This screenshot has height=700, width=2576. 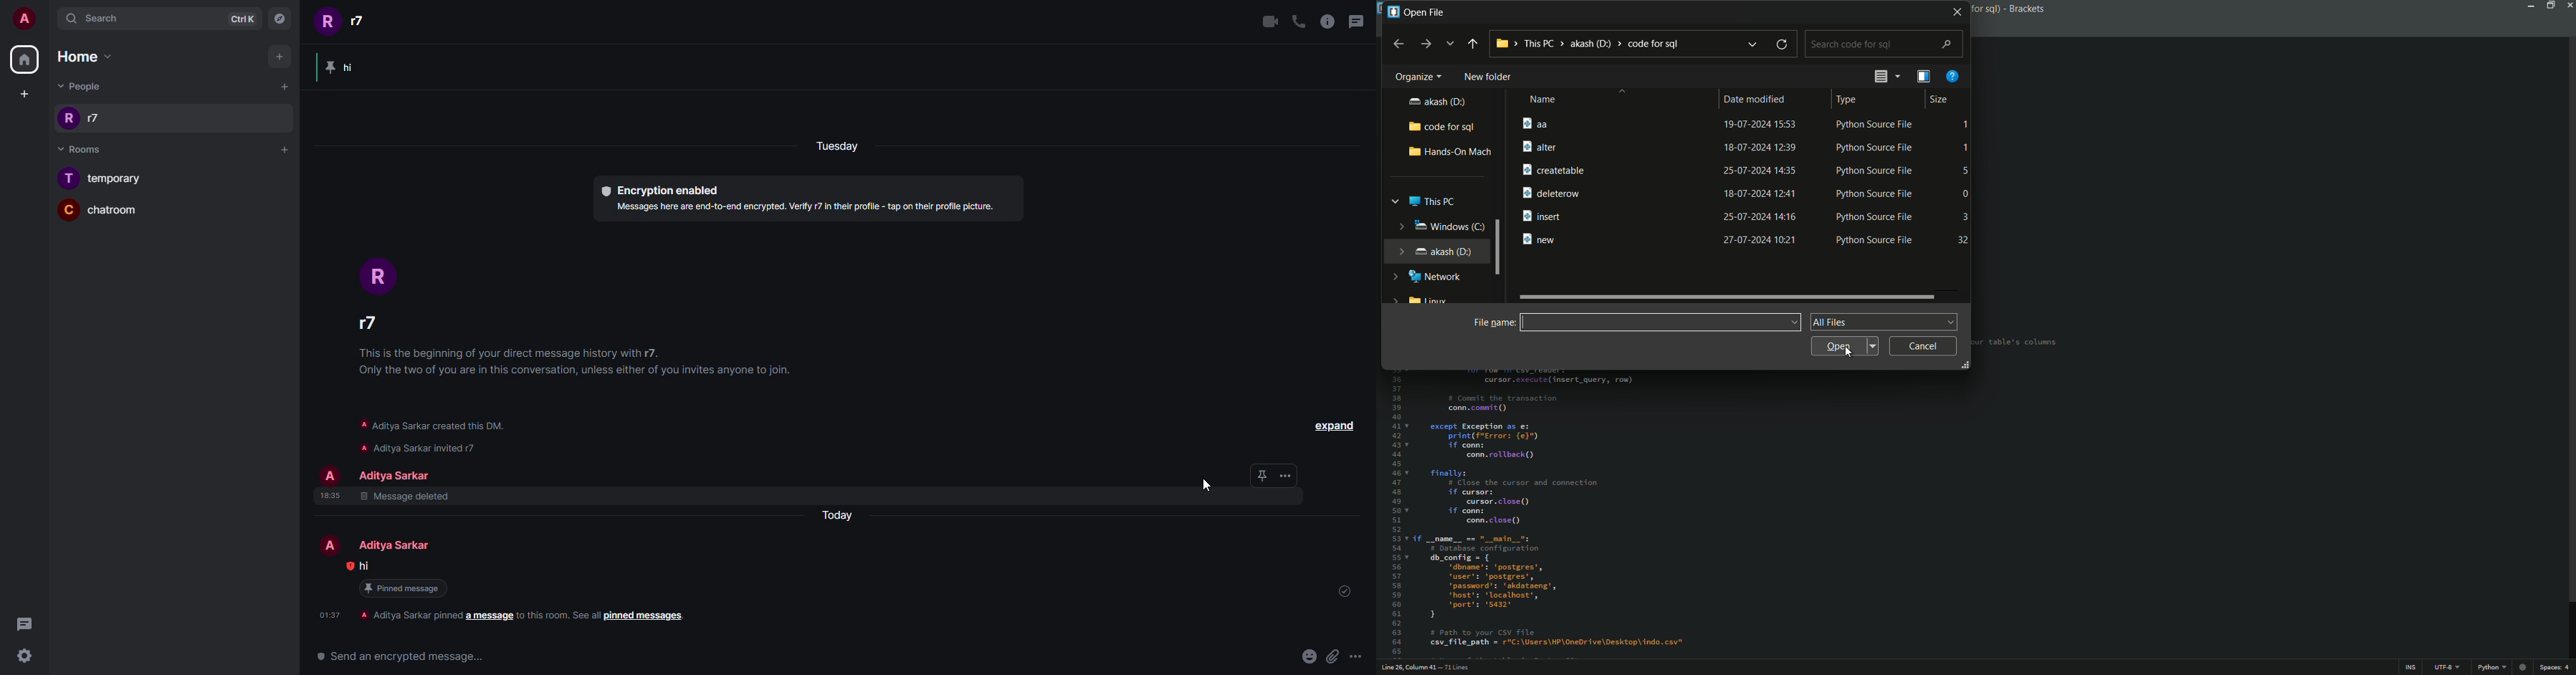 I want to click on people, so click(x=85, y=117).